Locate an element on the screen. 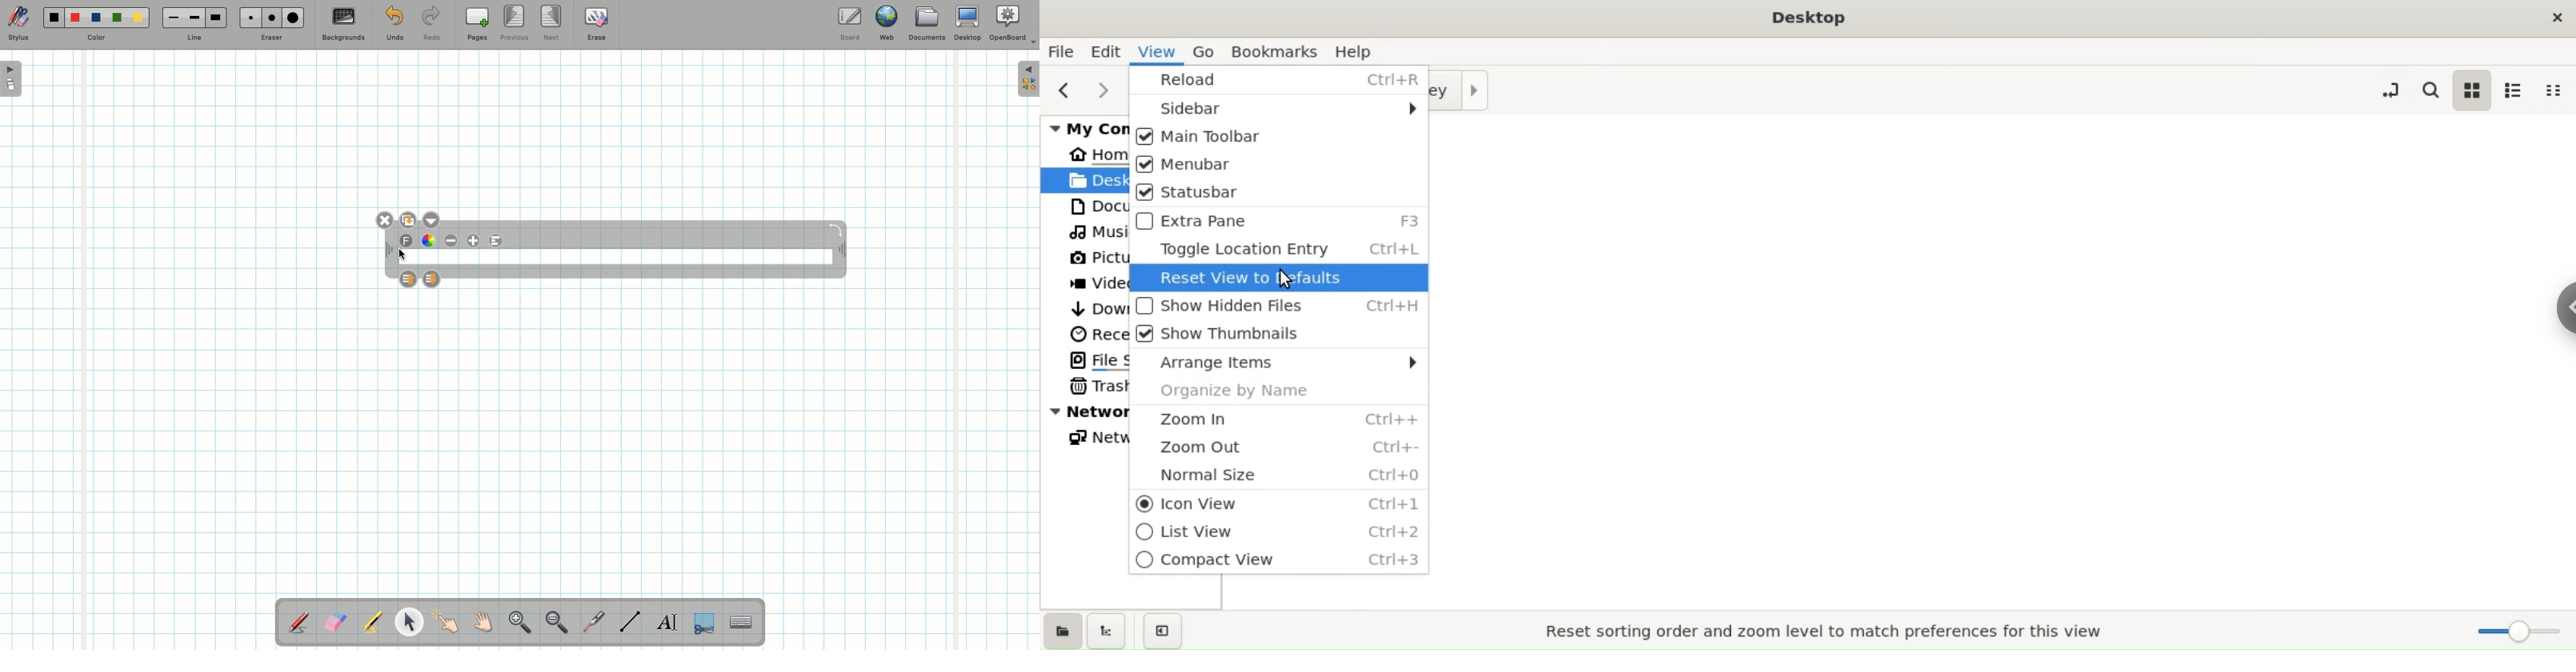  Zoom out is located at coordinates (557, 623).